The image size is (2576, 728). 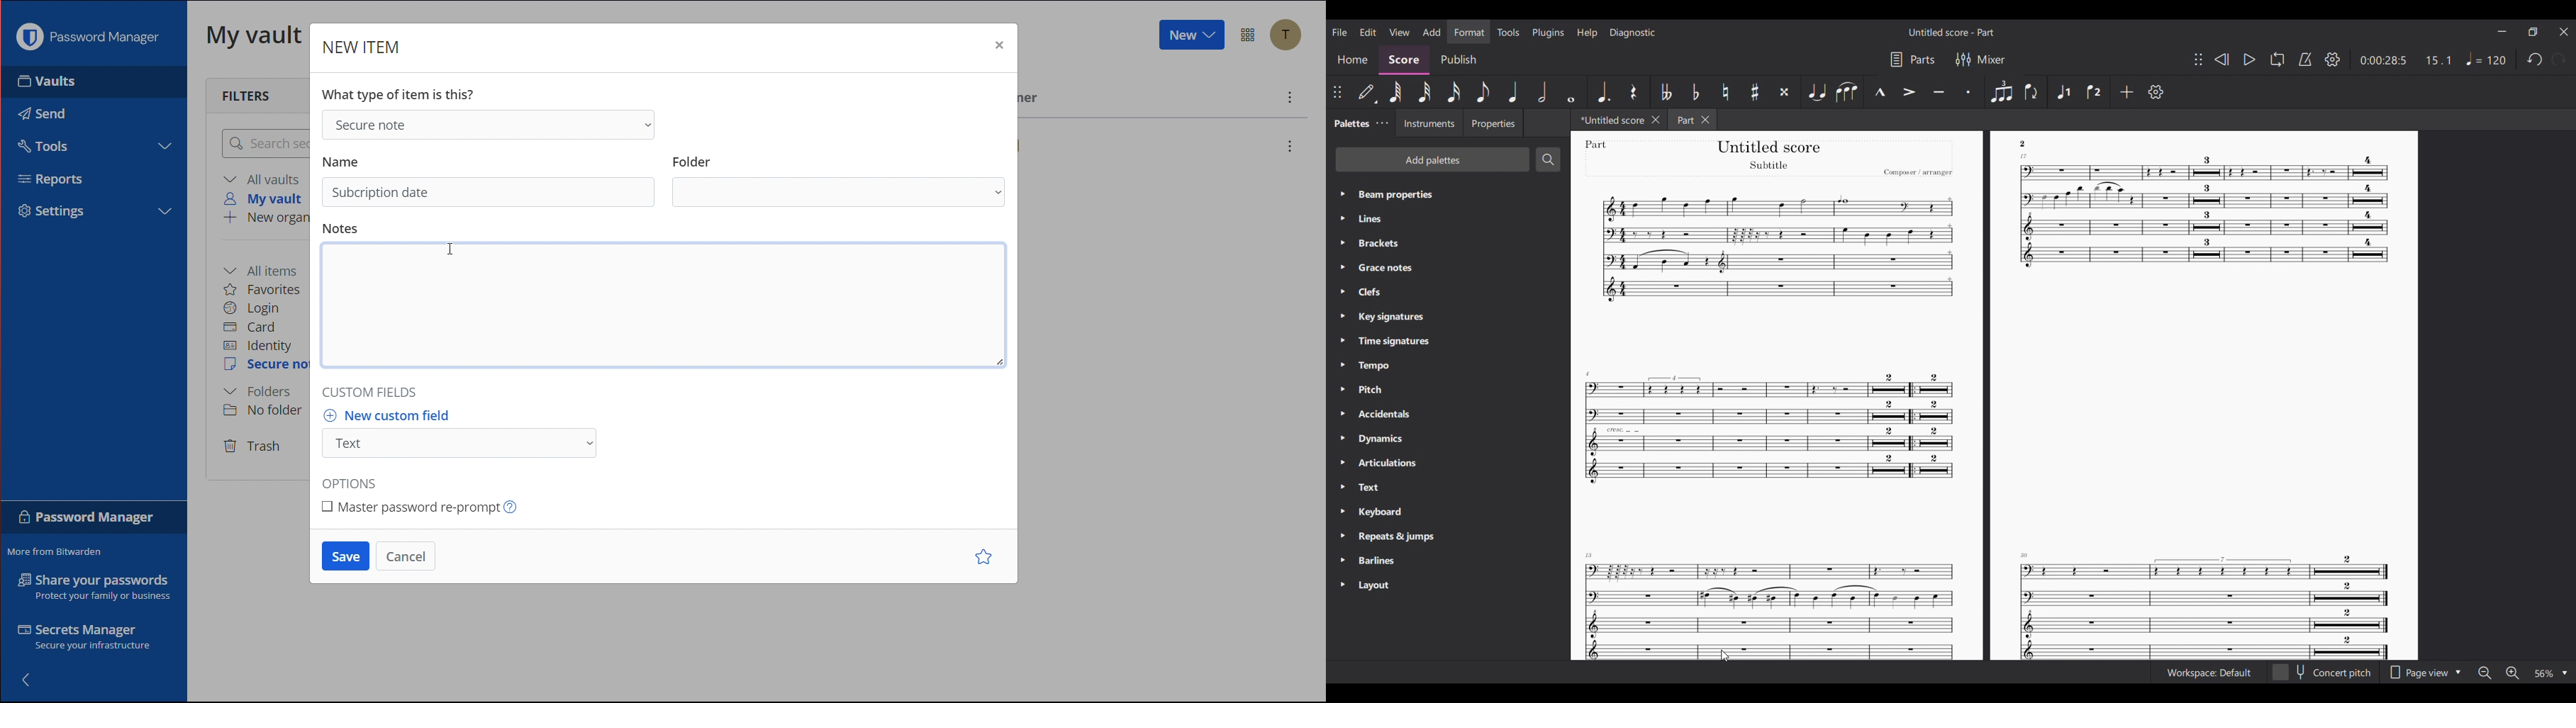 I want to click on Layout, so click(x=1372, y=586).